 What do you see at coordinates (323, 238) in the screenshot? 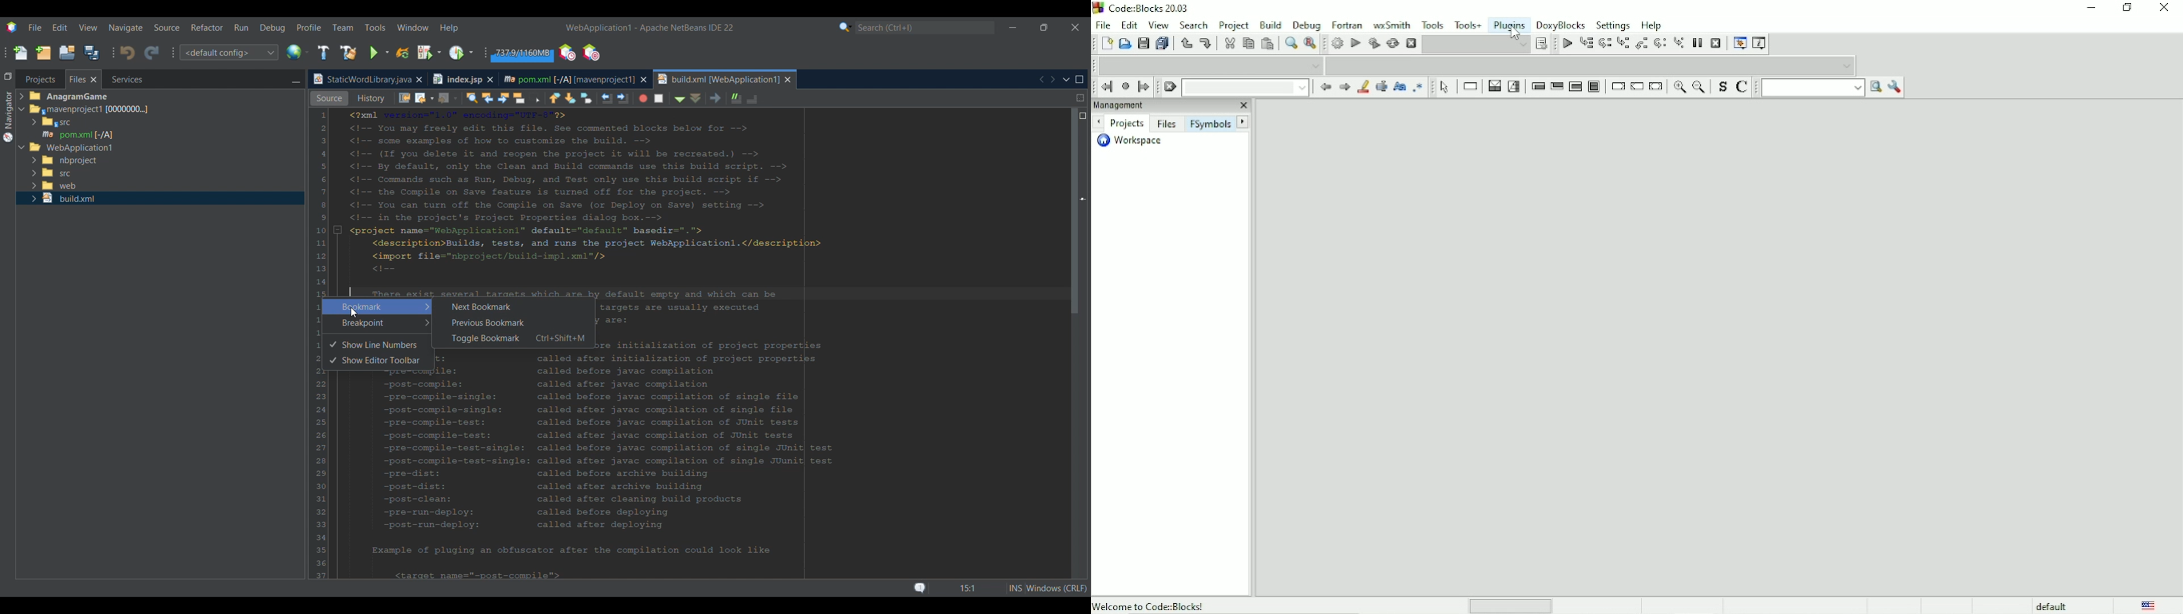
I see `Convert to release option for strict compatibility checks` at bounding box center [323, 238].